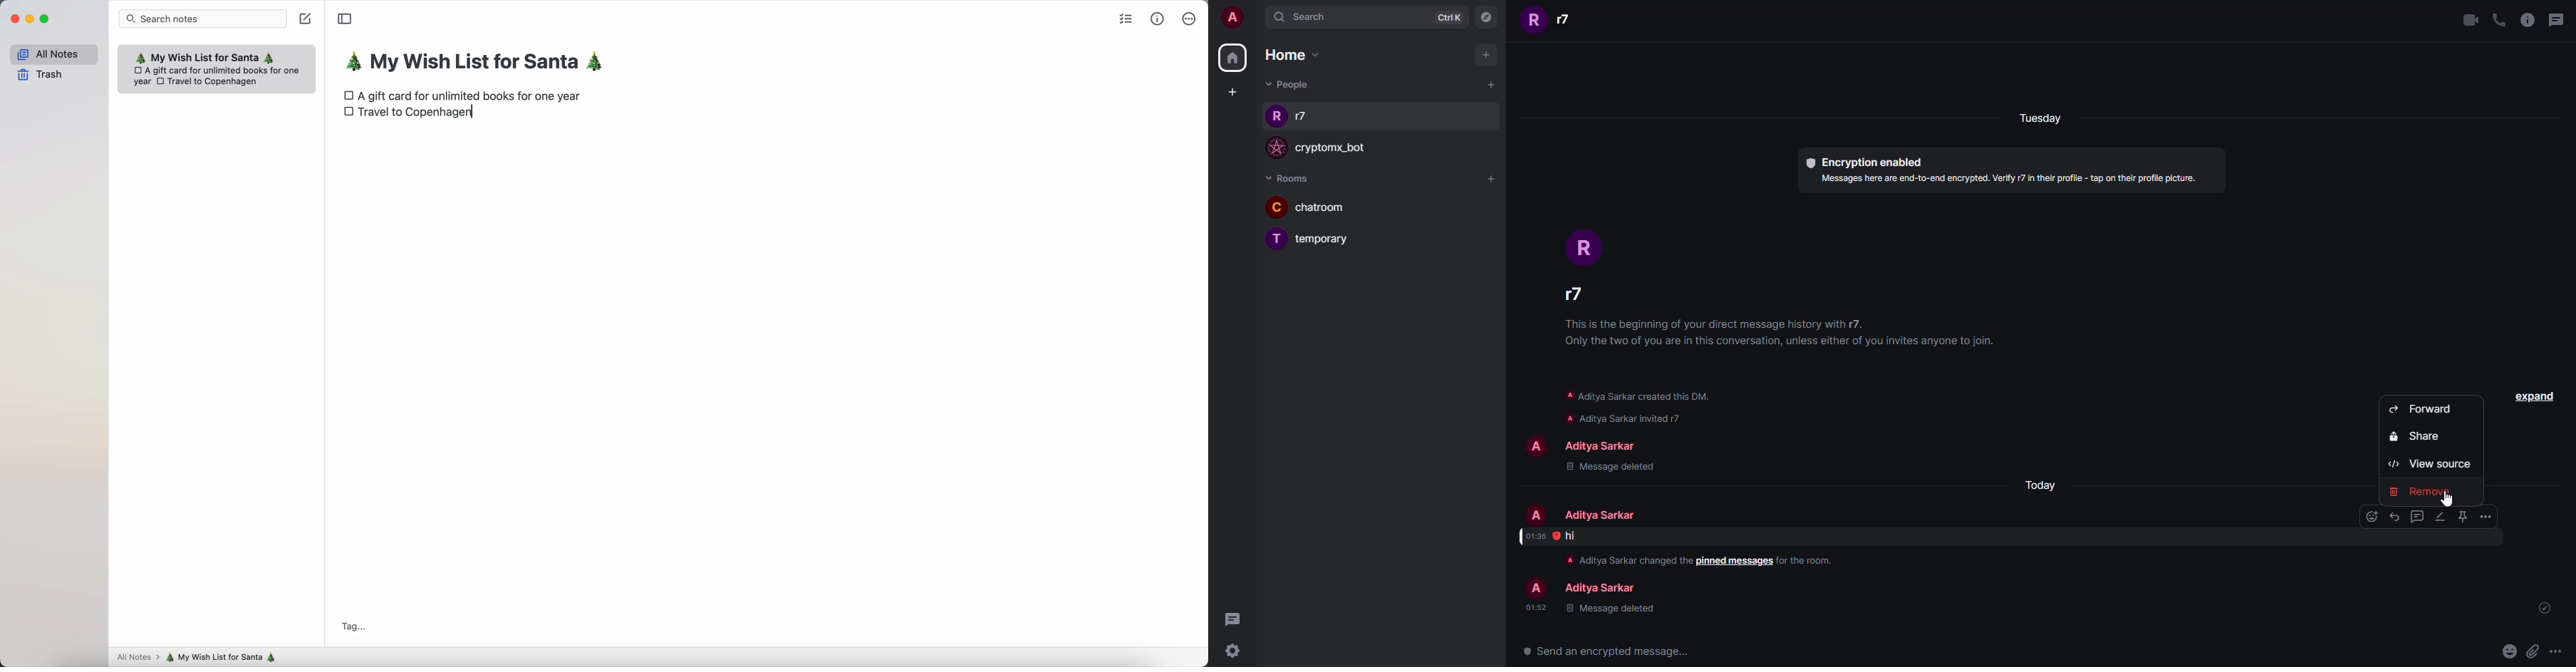  I want to click on day, so click(2057, 120).